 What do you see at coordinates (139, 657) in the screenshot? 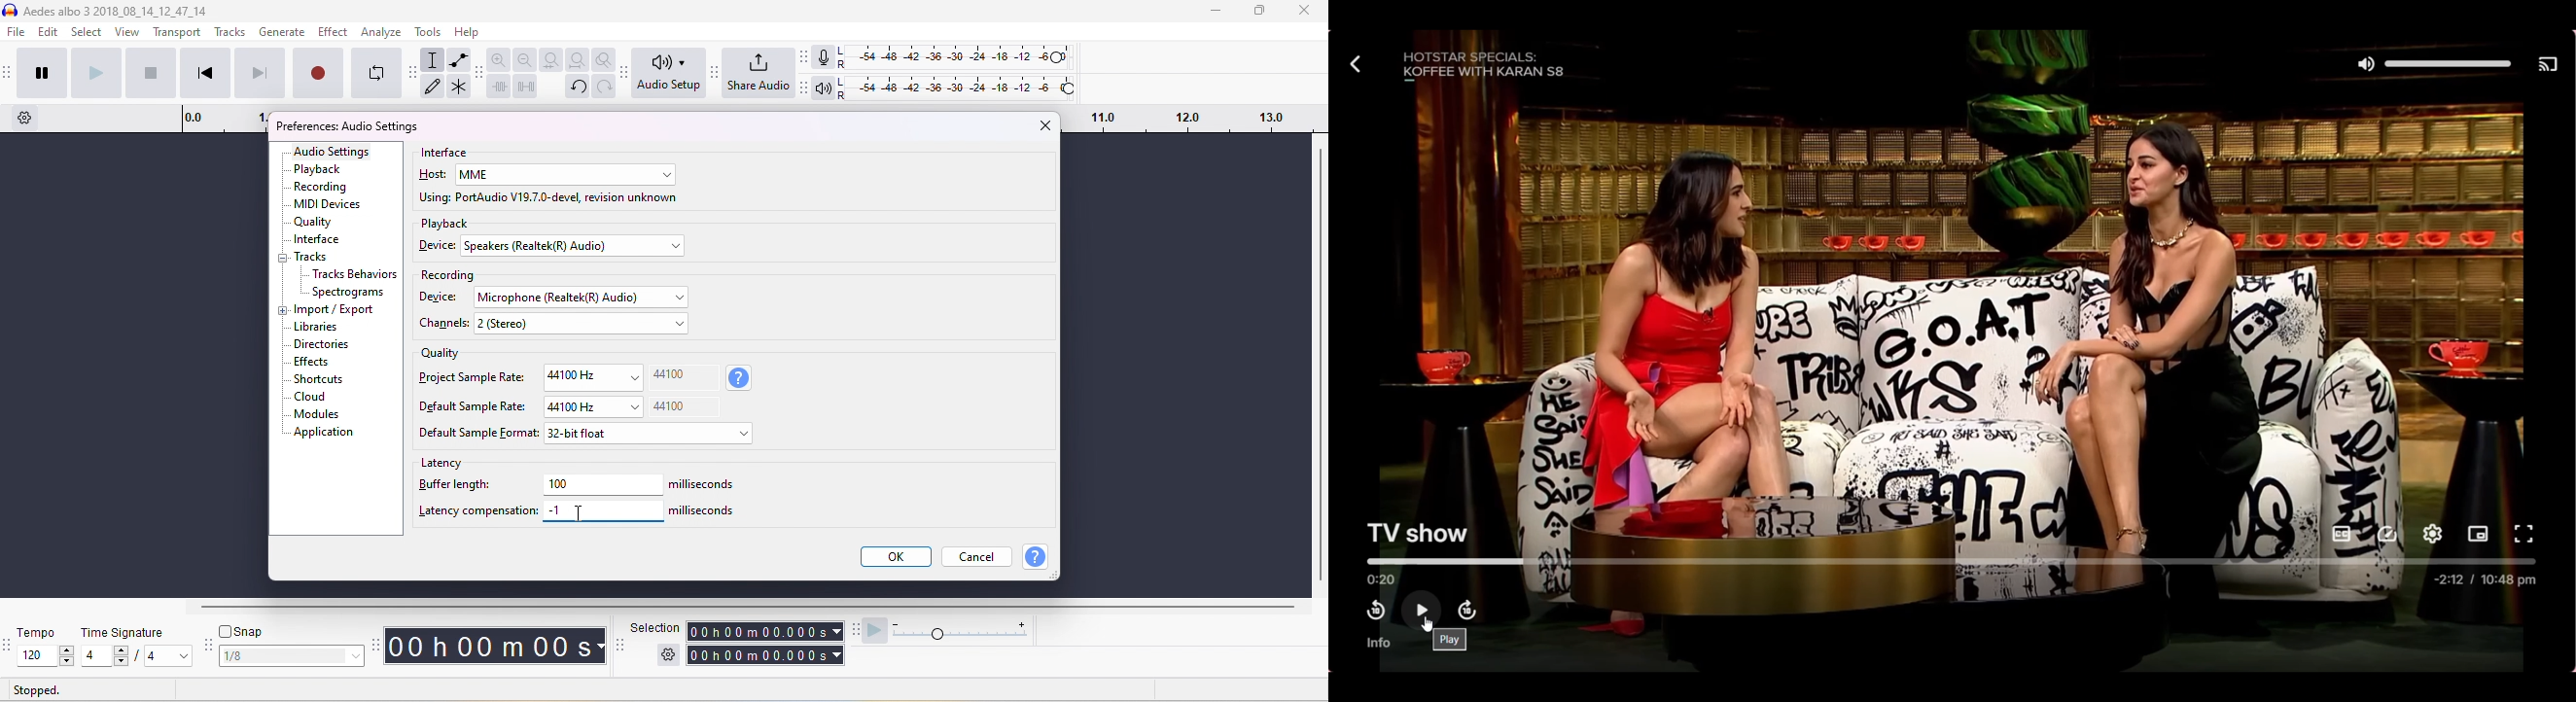
I see `select time signatur` at bounding box center [139, 657].